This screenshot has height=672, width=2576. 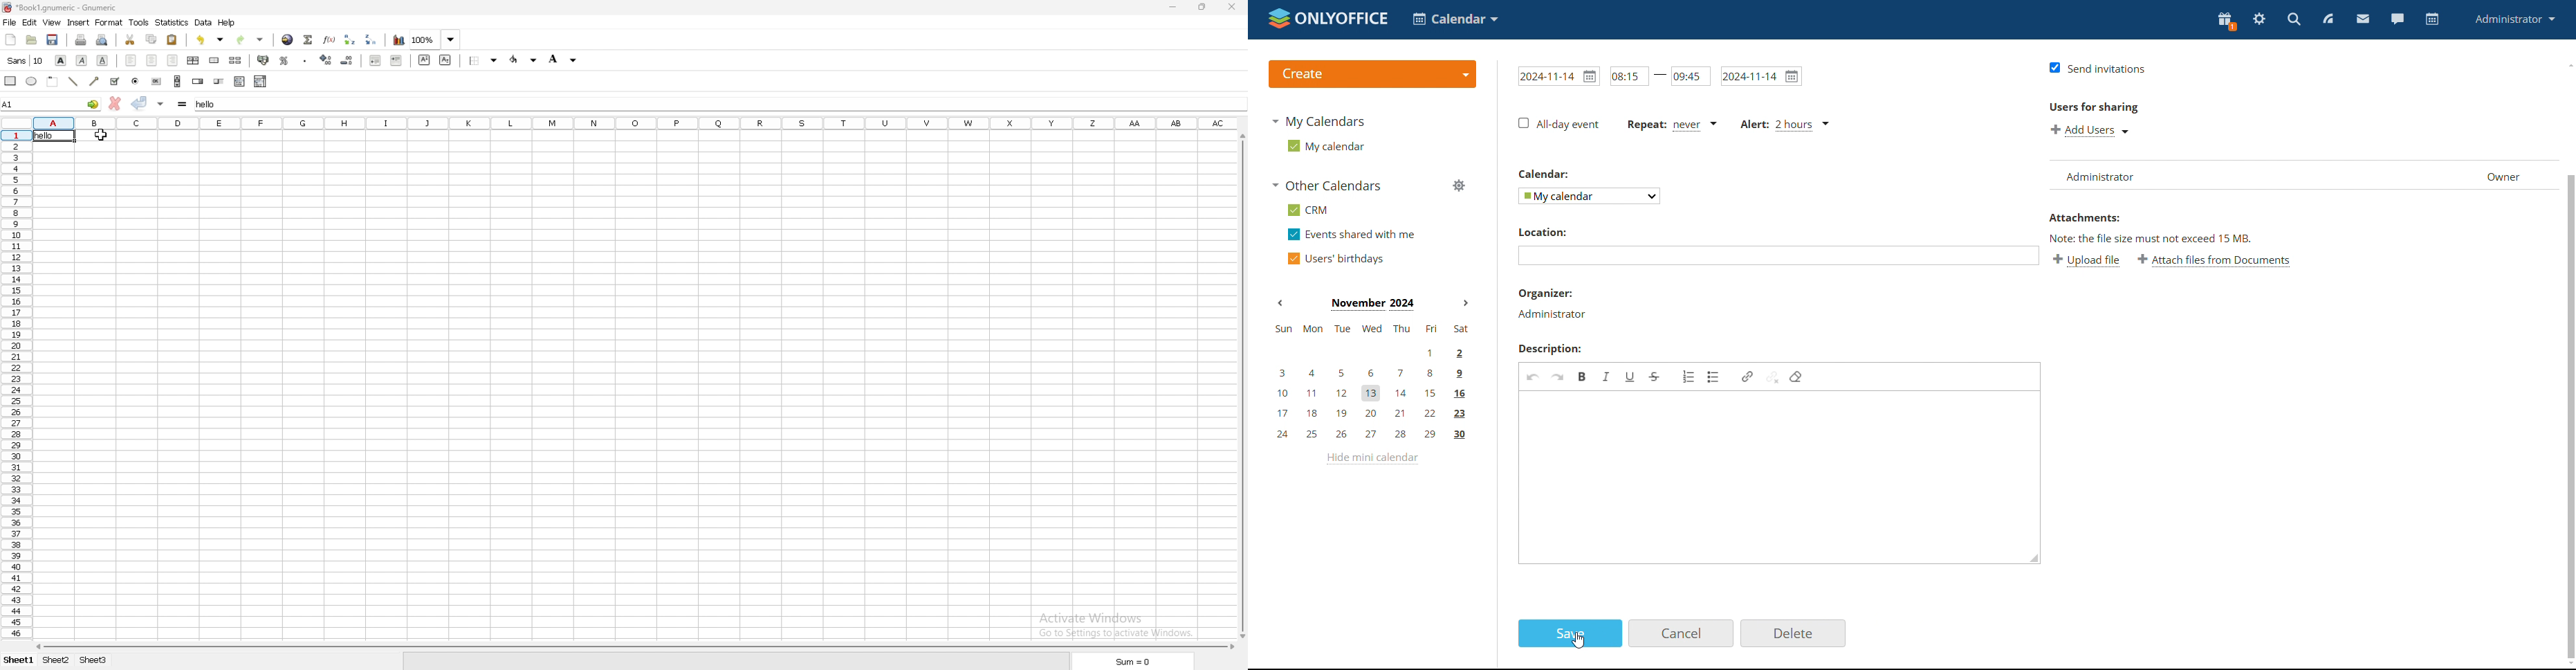 I want to click on create scroll bar, so click(x=177, y=81).